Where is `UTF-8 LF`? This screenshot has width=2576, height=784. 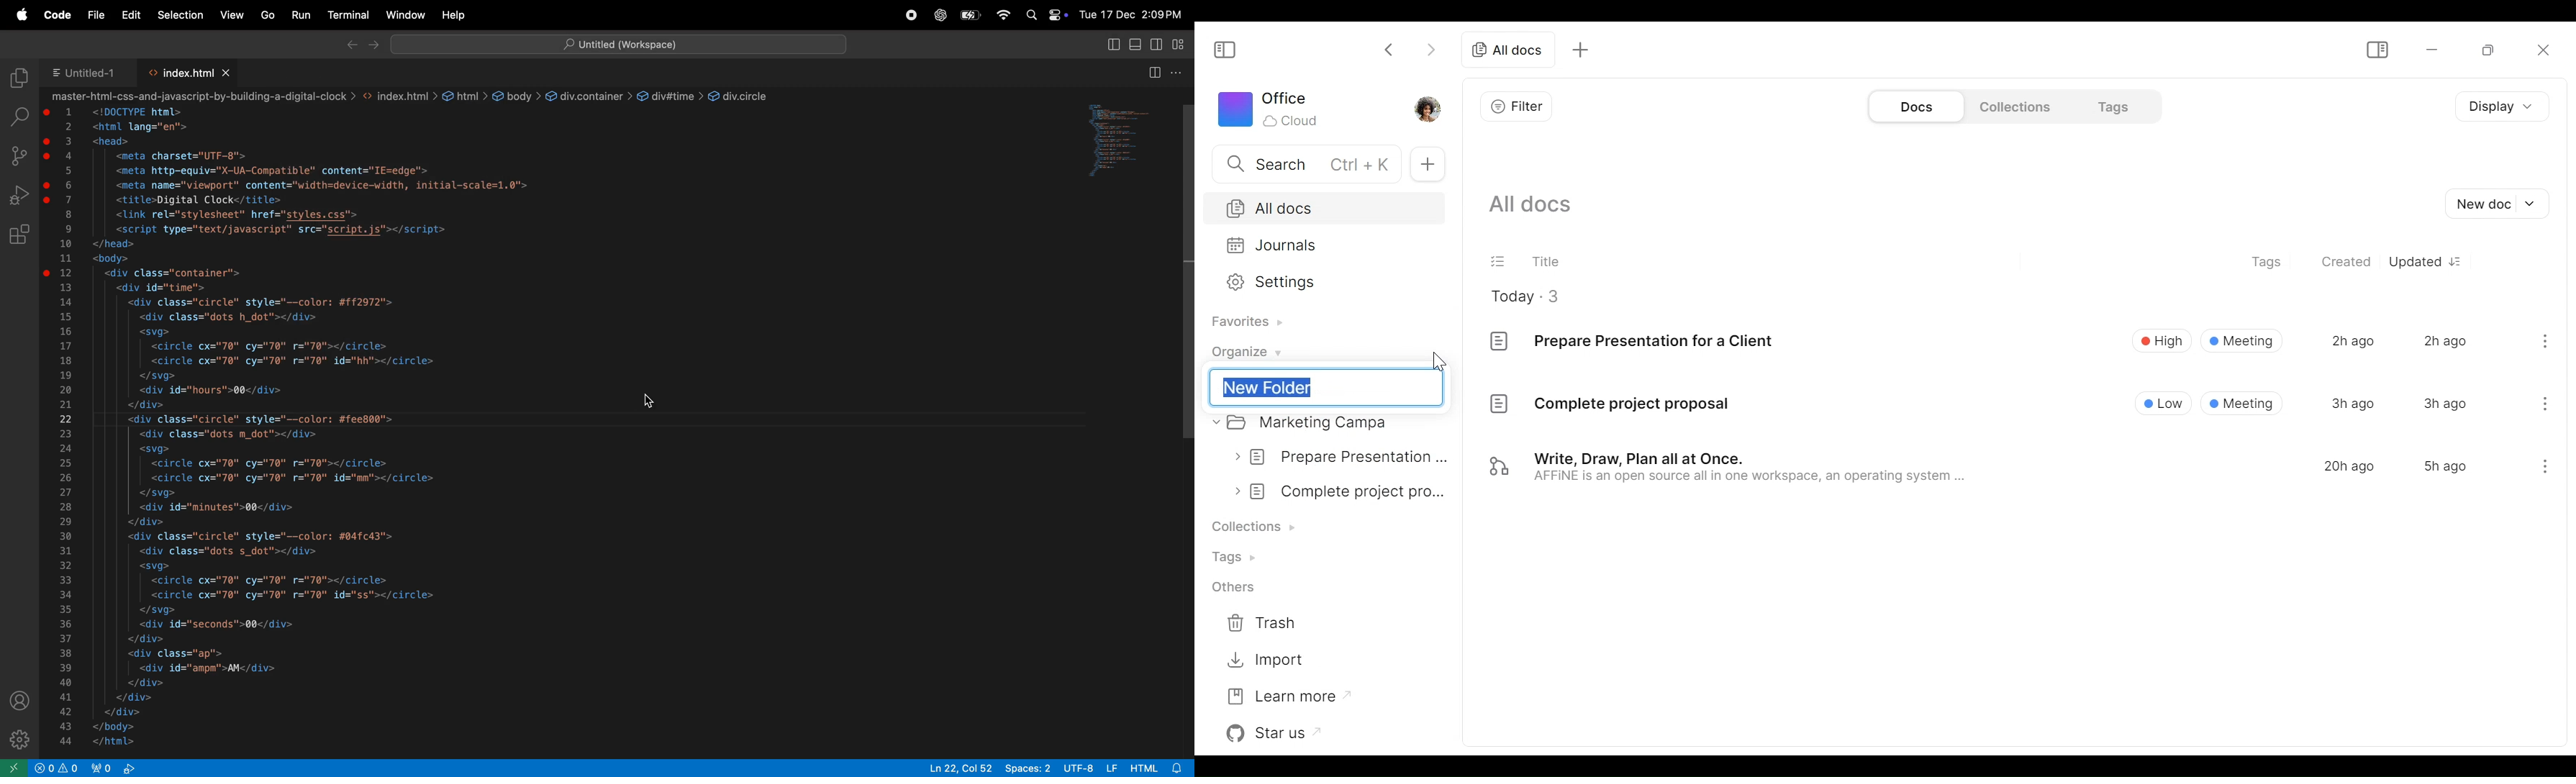
UTF-8 LF is located at coordinates (1090, 766).